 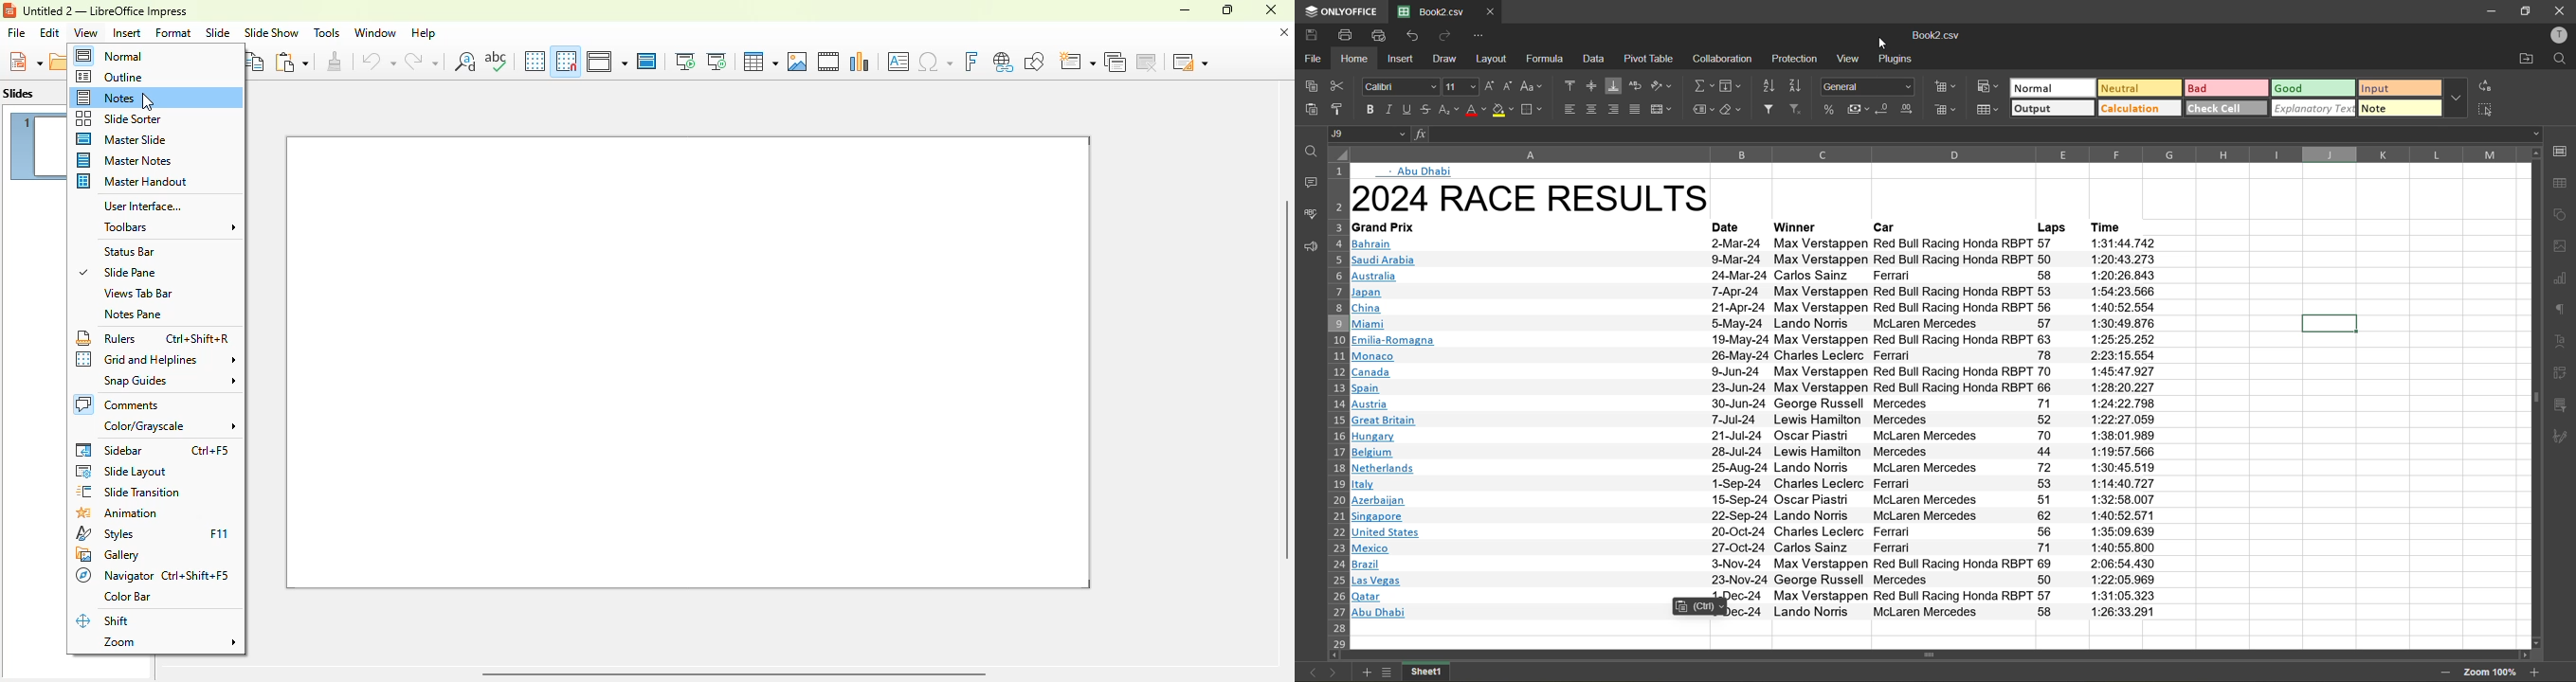 What do you see at coordinates (136, 294) in the screenshot?
I see `views tab bar` at bounding box center [136, 294].